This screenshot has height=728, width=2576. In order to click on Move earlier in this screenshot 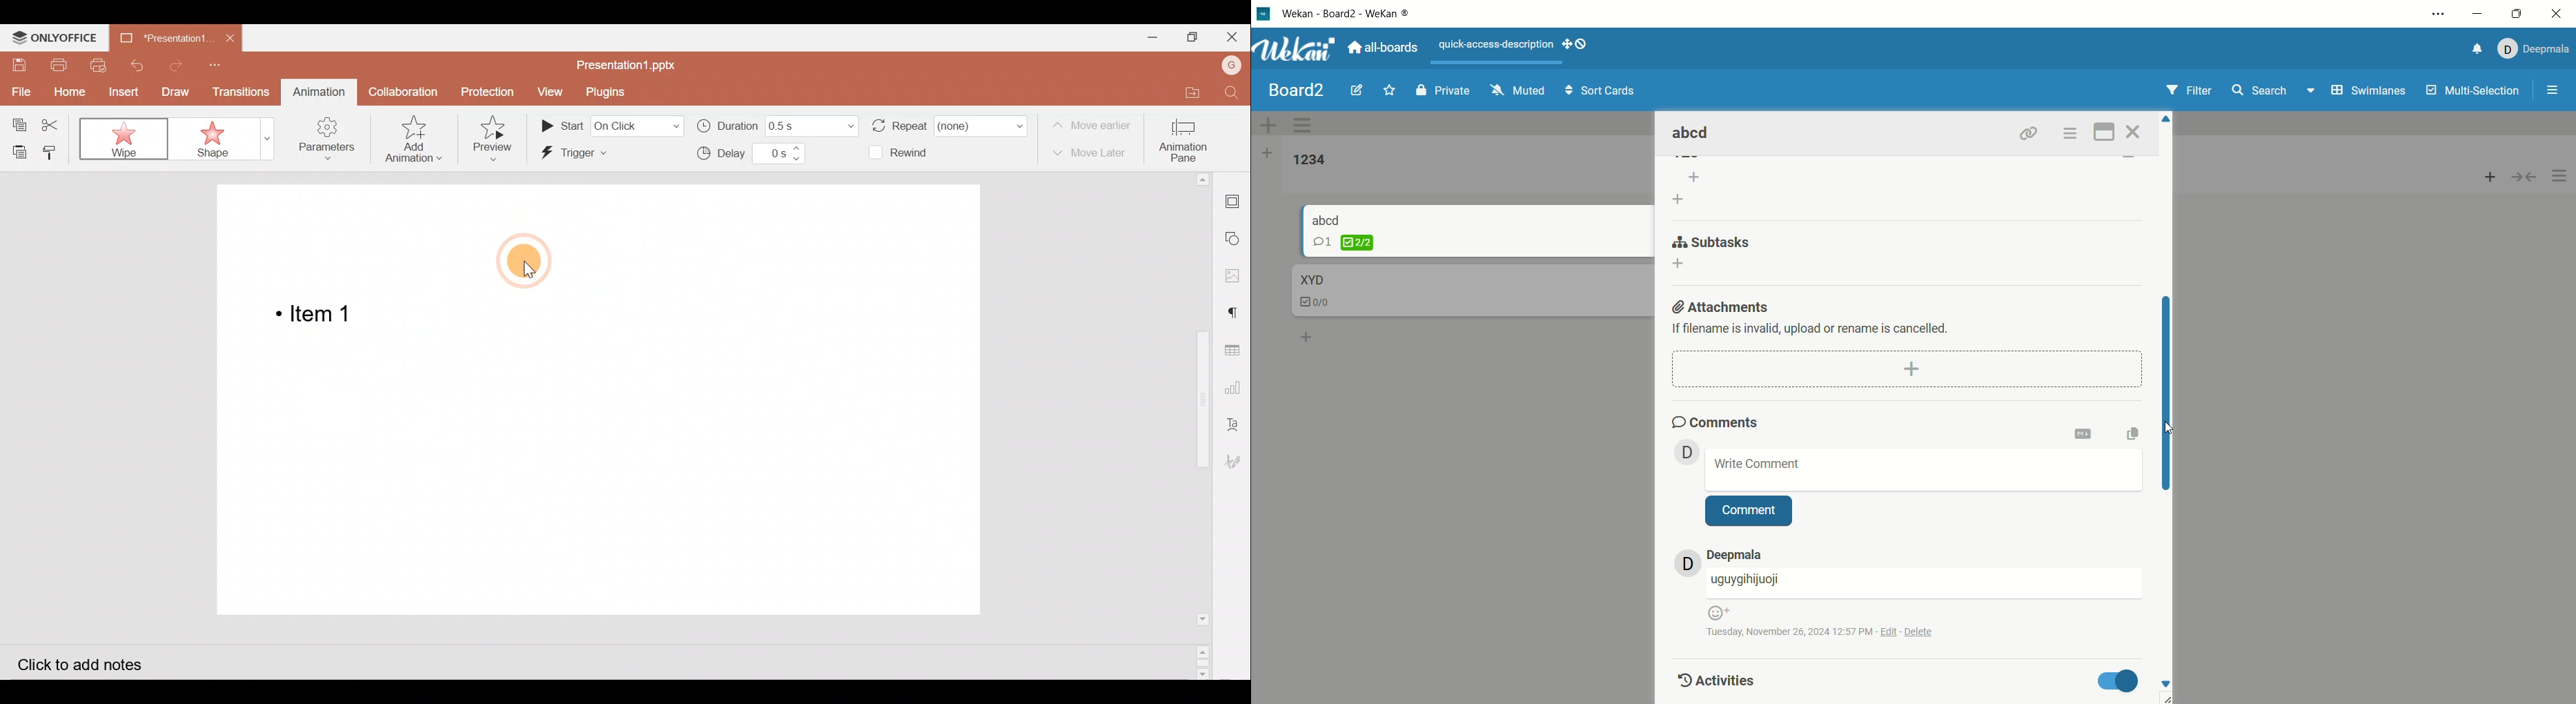, I will do `click(1092, 122)`.